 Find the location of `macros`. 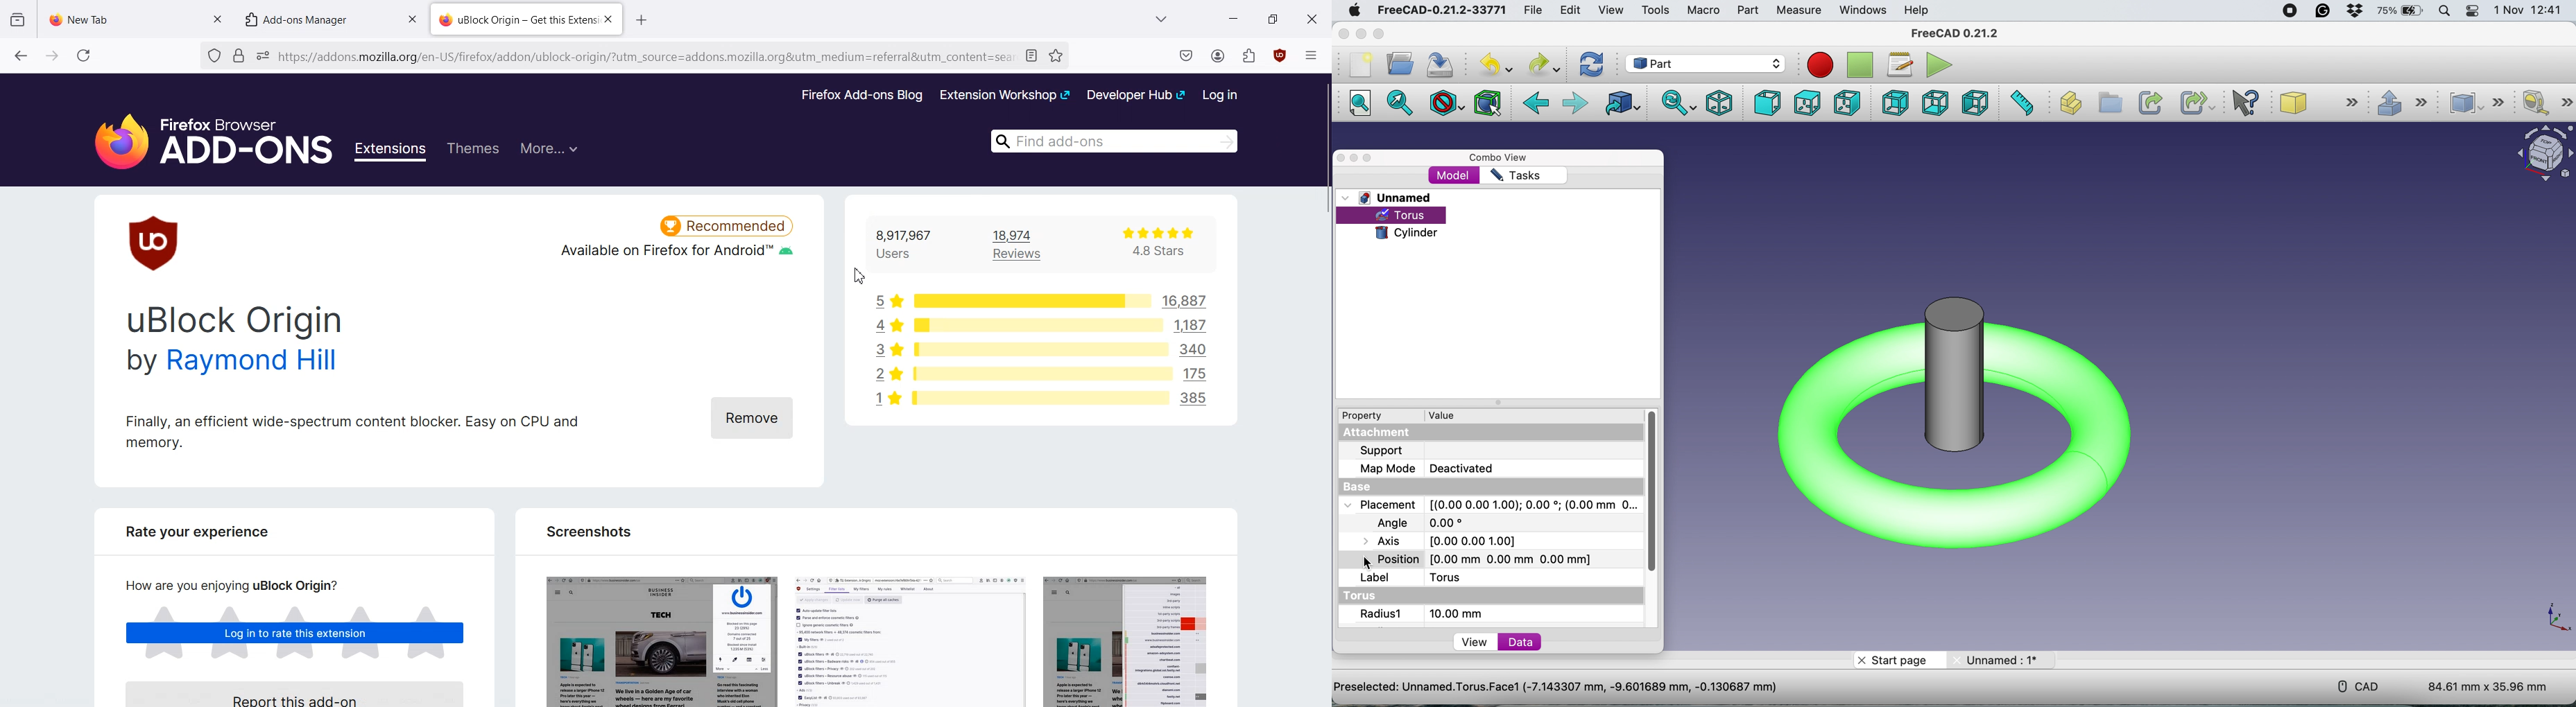

macros is located at coordinates (1897, 64).